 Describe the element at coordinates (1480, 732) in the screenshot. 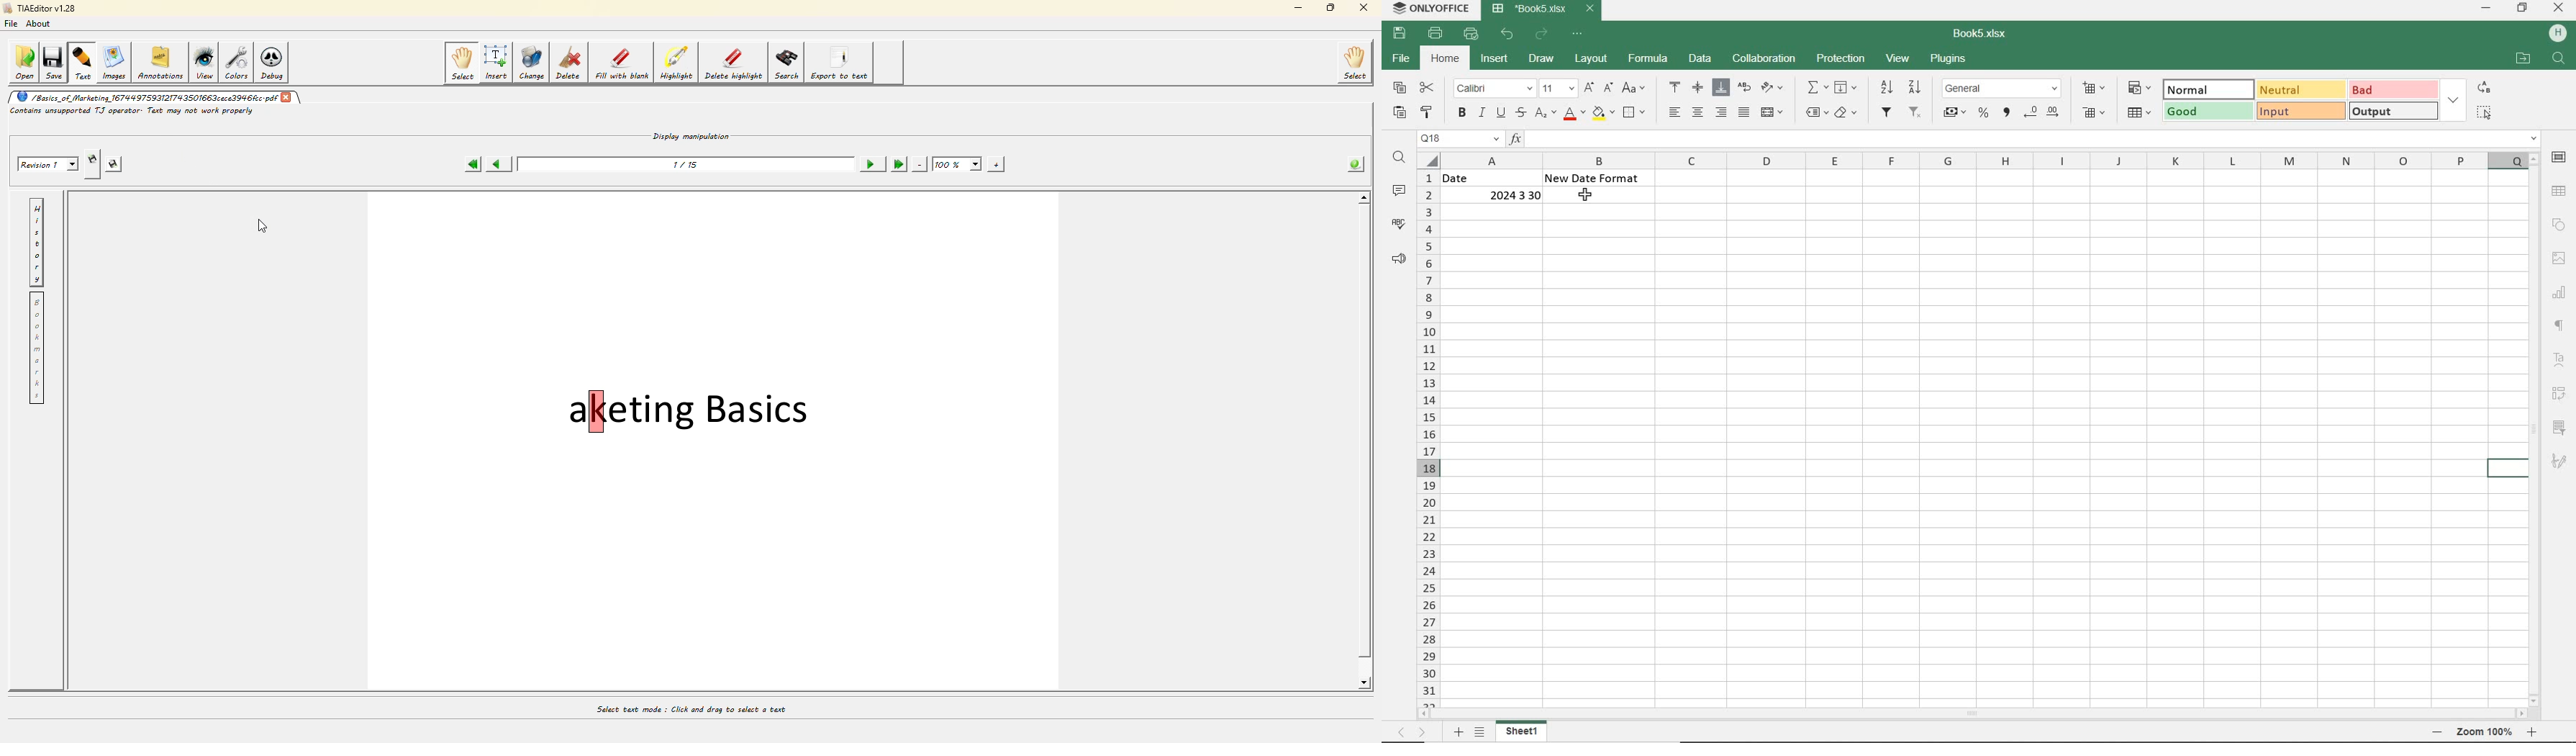

I see `LIST SHEETS` at that location.